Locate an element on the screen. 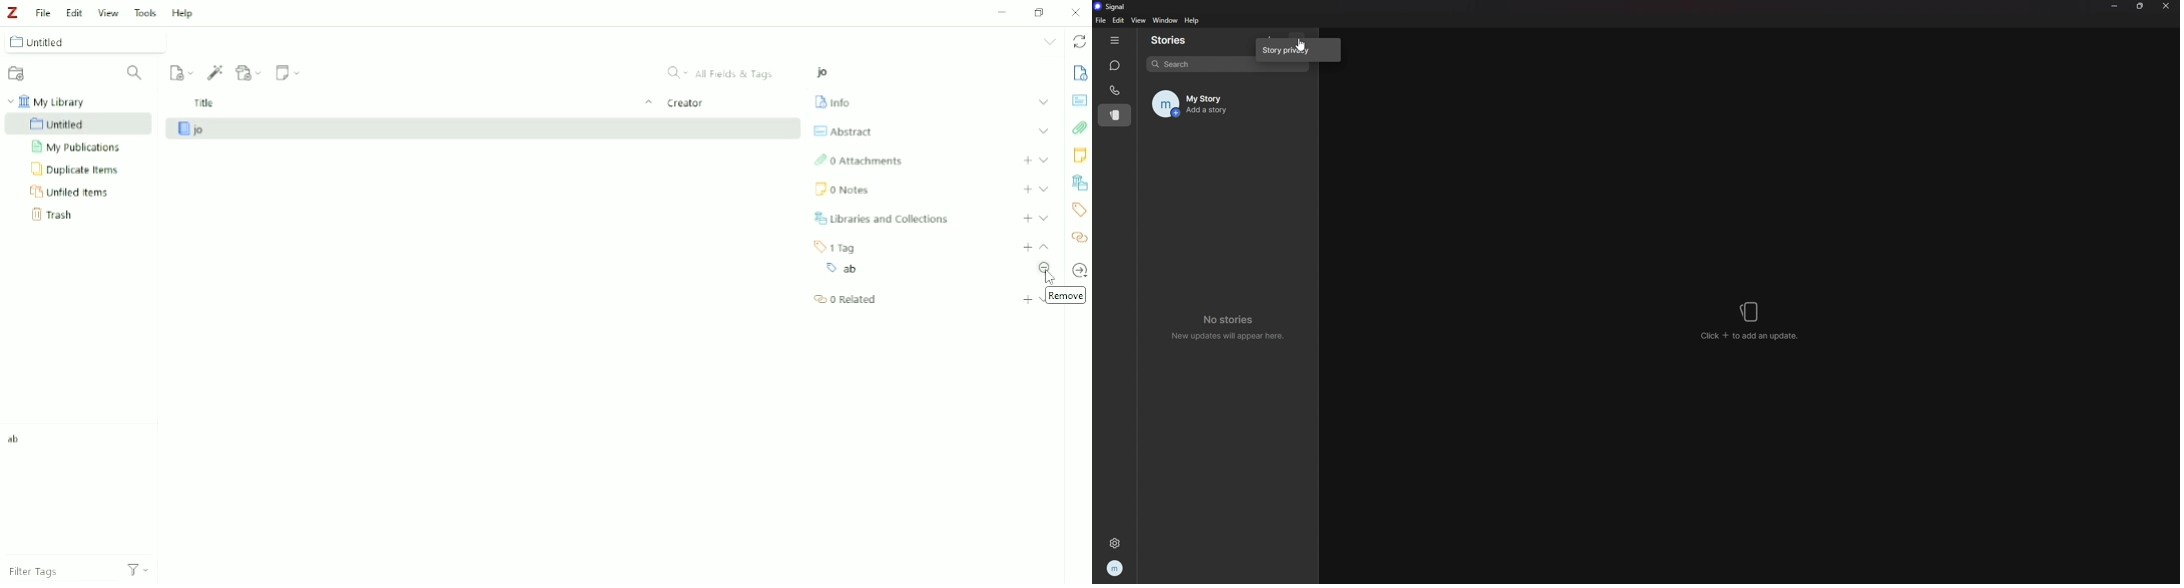 The width and height of the screenshot is (2184, 588). Expand section is located at coordinates (1045, 101).